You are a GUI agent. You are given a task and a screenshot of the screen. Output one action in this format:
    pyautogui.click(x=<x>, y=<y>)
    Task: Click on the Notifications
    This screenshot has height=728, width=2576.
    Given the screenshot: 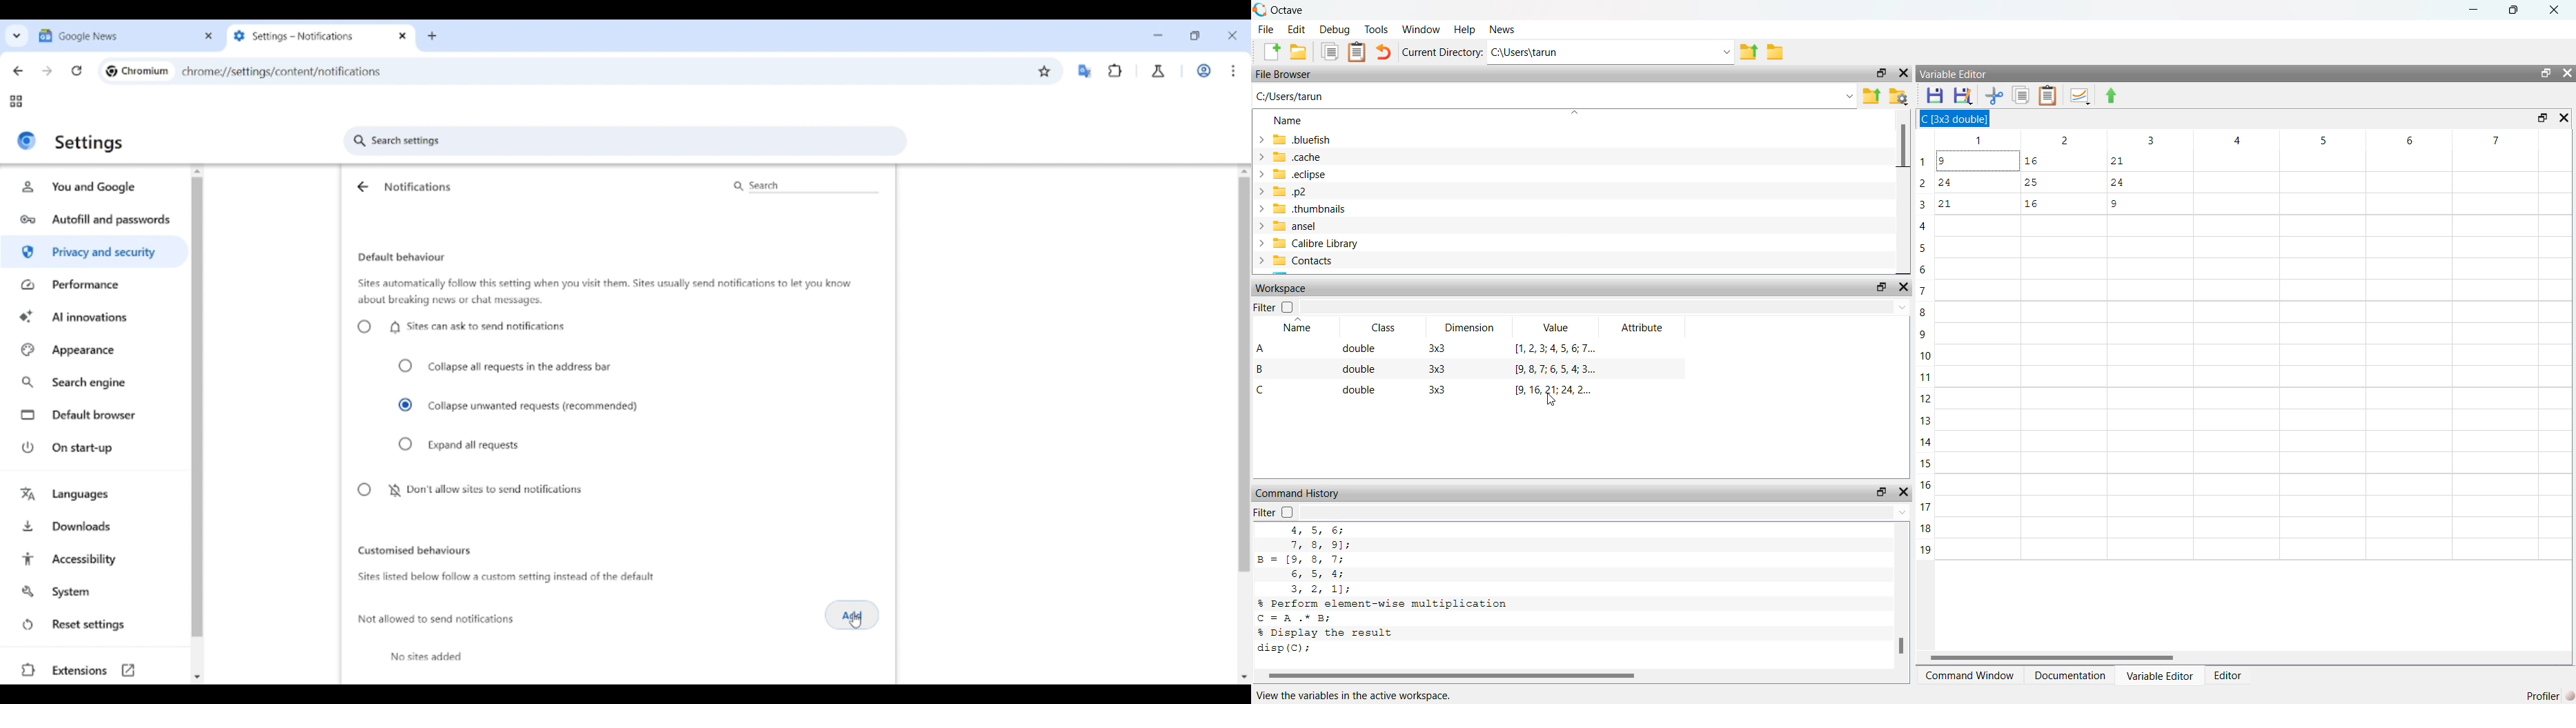 What is the action you would take?
    pyautogui.click(x=418, y=186)
    